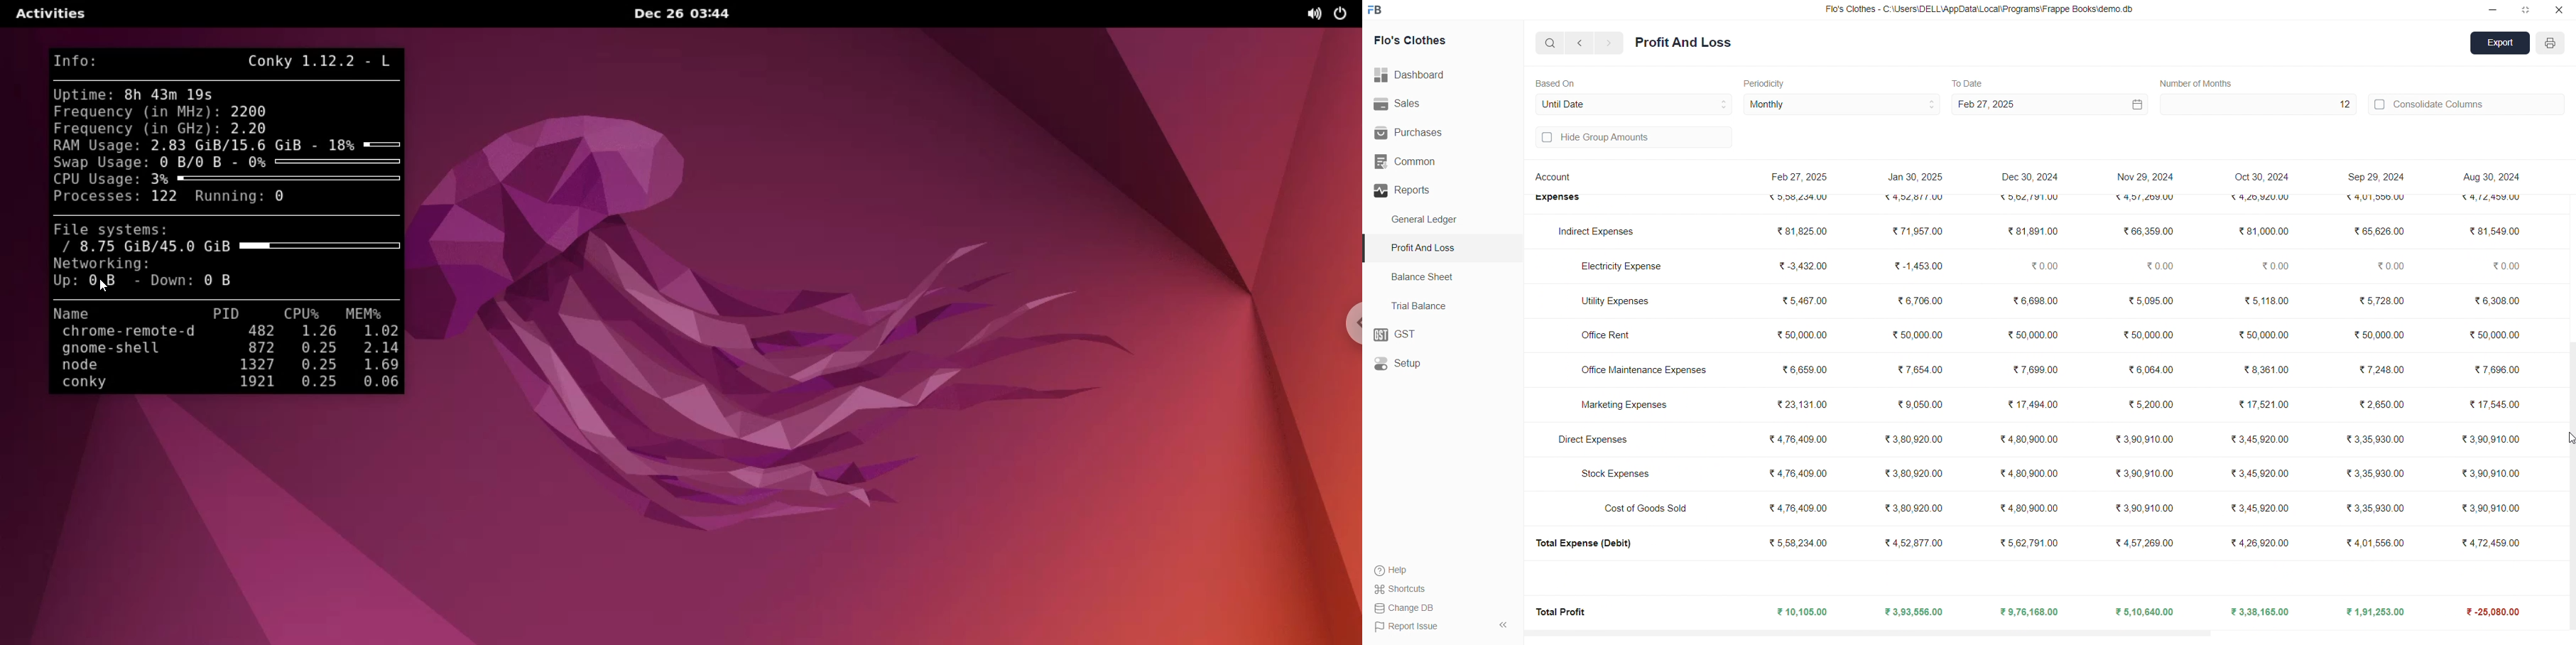 This screenshot has height=672, width=2576. I want to click on Monthly, so click(1843, 105).